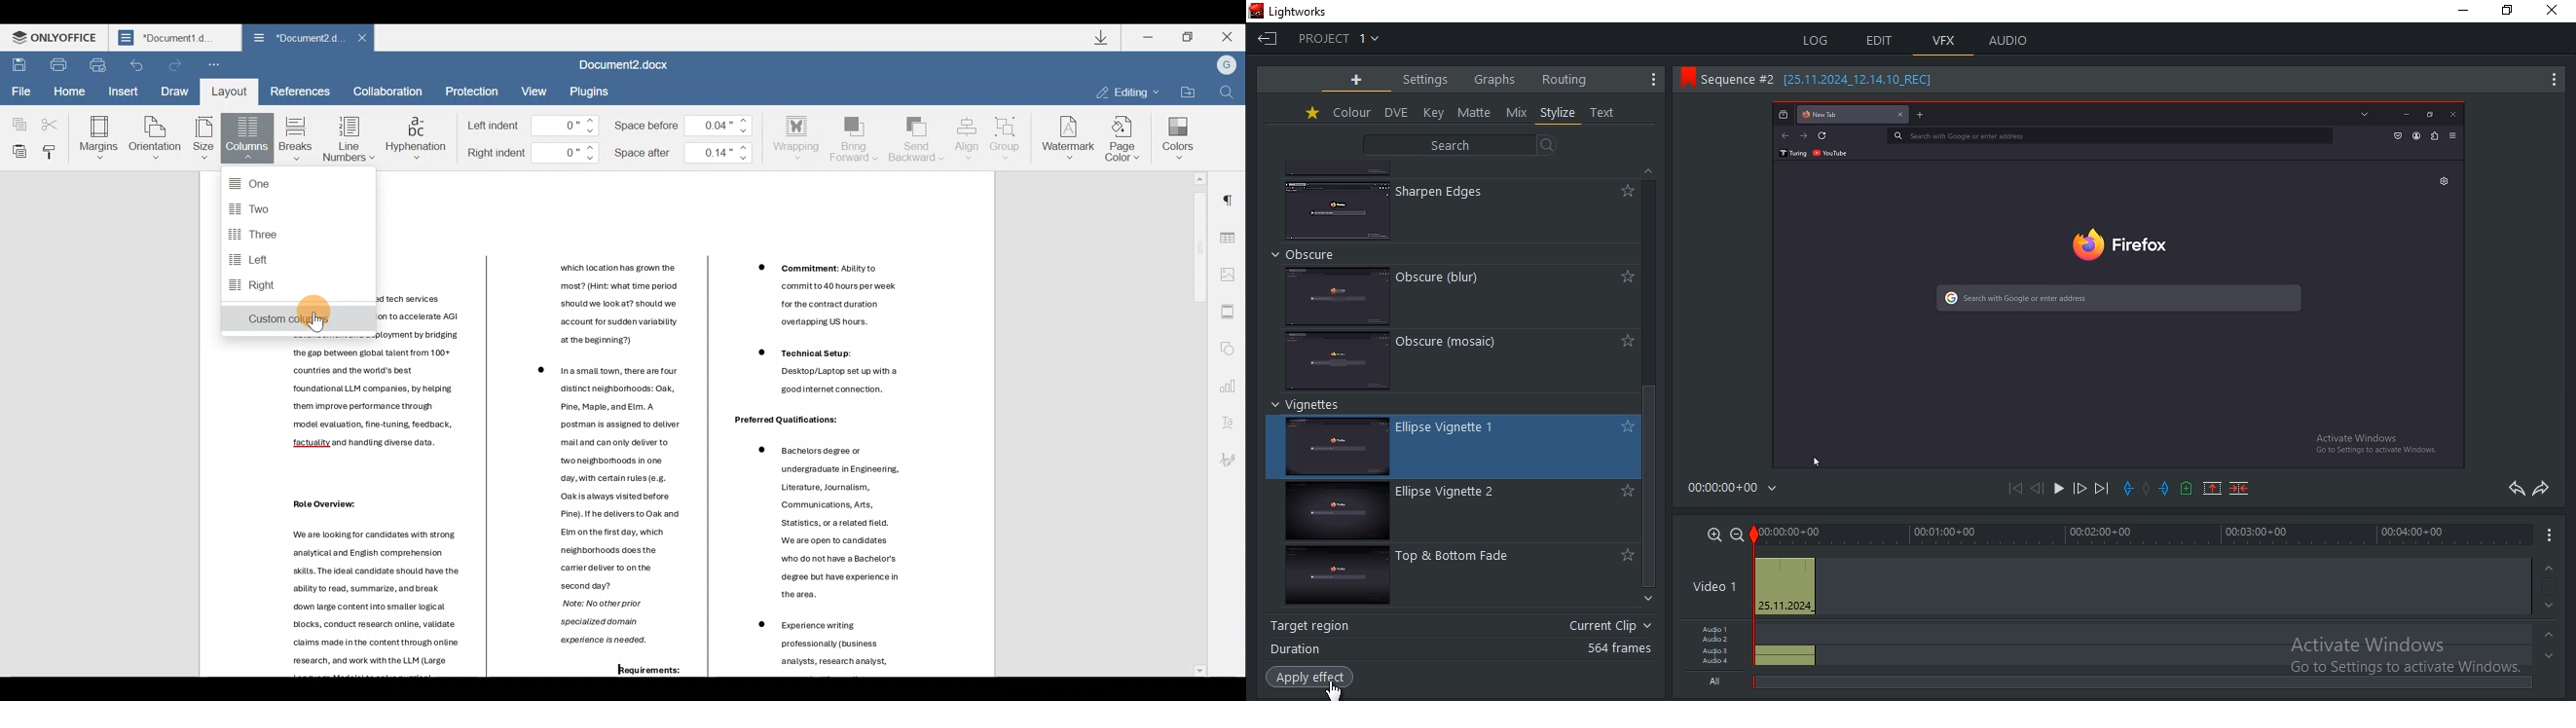 Image resolution: width=2576 pixels, height=728 pixels. I want to click on Thumbnail, so click(1337, 294).